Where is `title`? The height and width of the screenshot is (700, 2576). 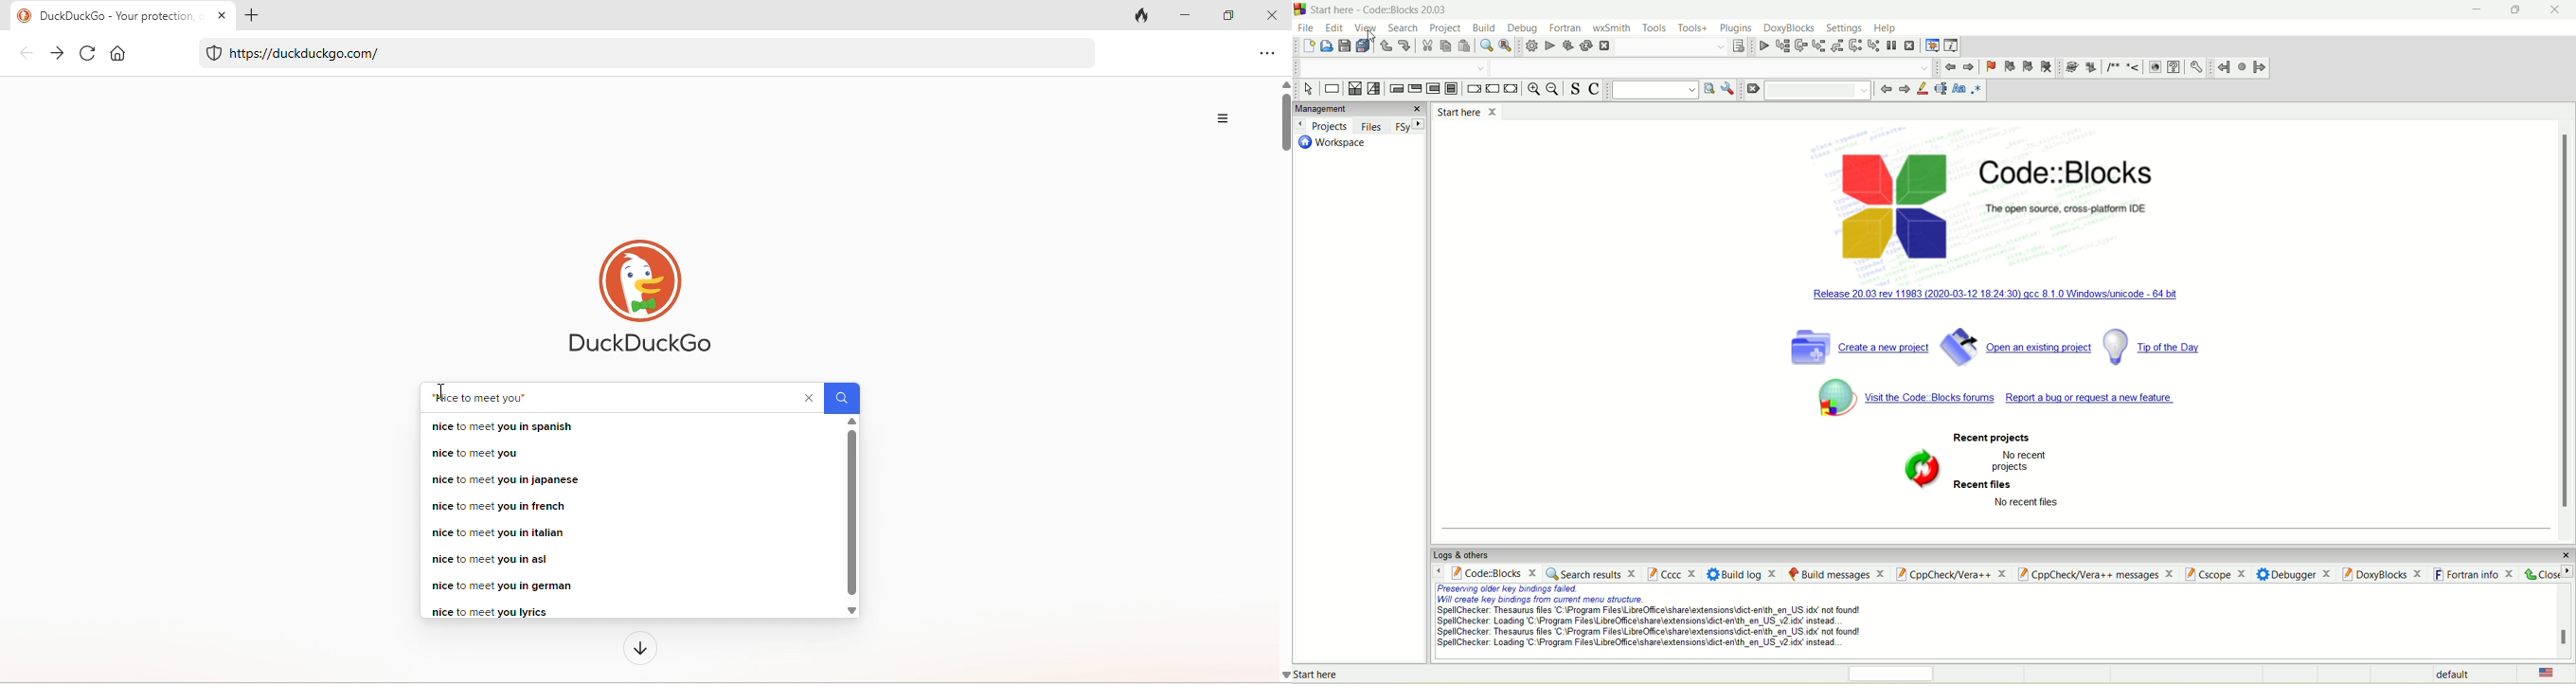 title is located at coordinates (104, 15).